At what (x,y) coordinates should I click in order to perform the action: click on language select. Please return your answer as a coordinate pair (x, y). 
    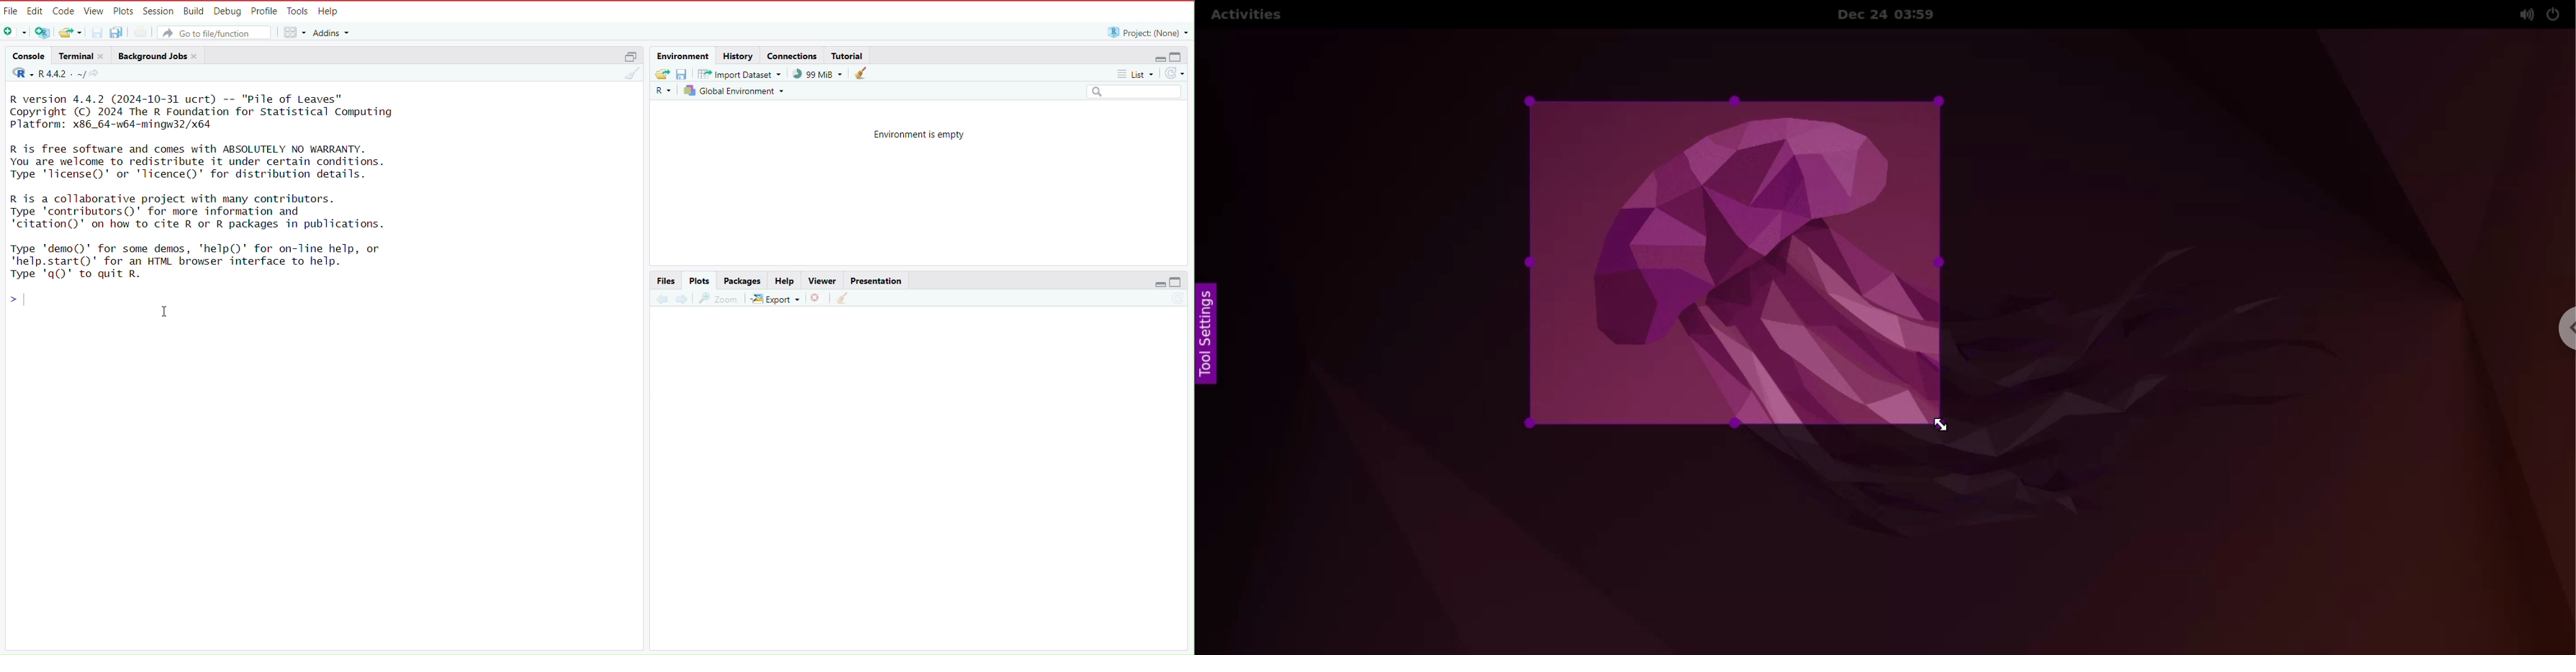
    Looking at the image, I should click on (662, 93).